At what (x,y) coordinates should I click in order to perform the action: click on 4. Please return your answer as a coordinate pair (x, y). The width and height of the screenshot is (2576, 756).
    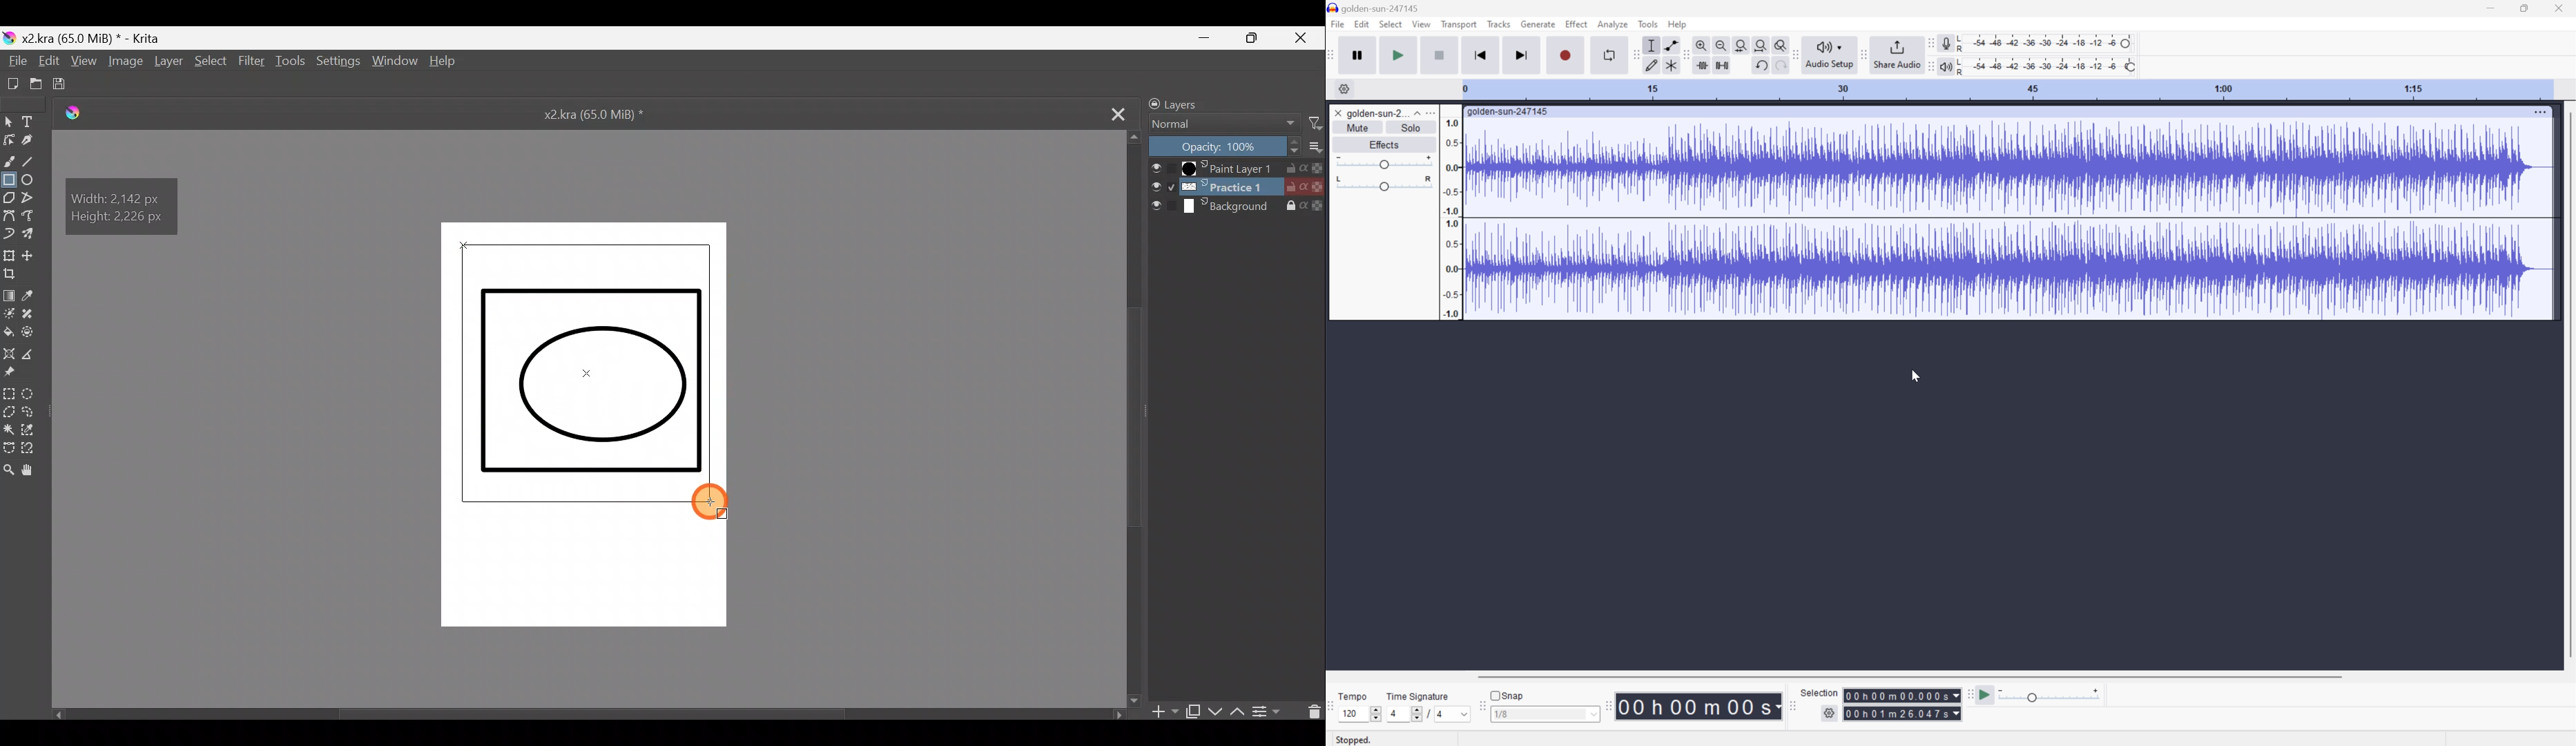
    Looking at the image, I should click on (1454, 715).